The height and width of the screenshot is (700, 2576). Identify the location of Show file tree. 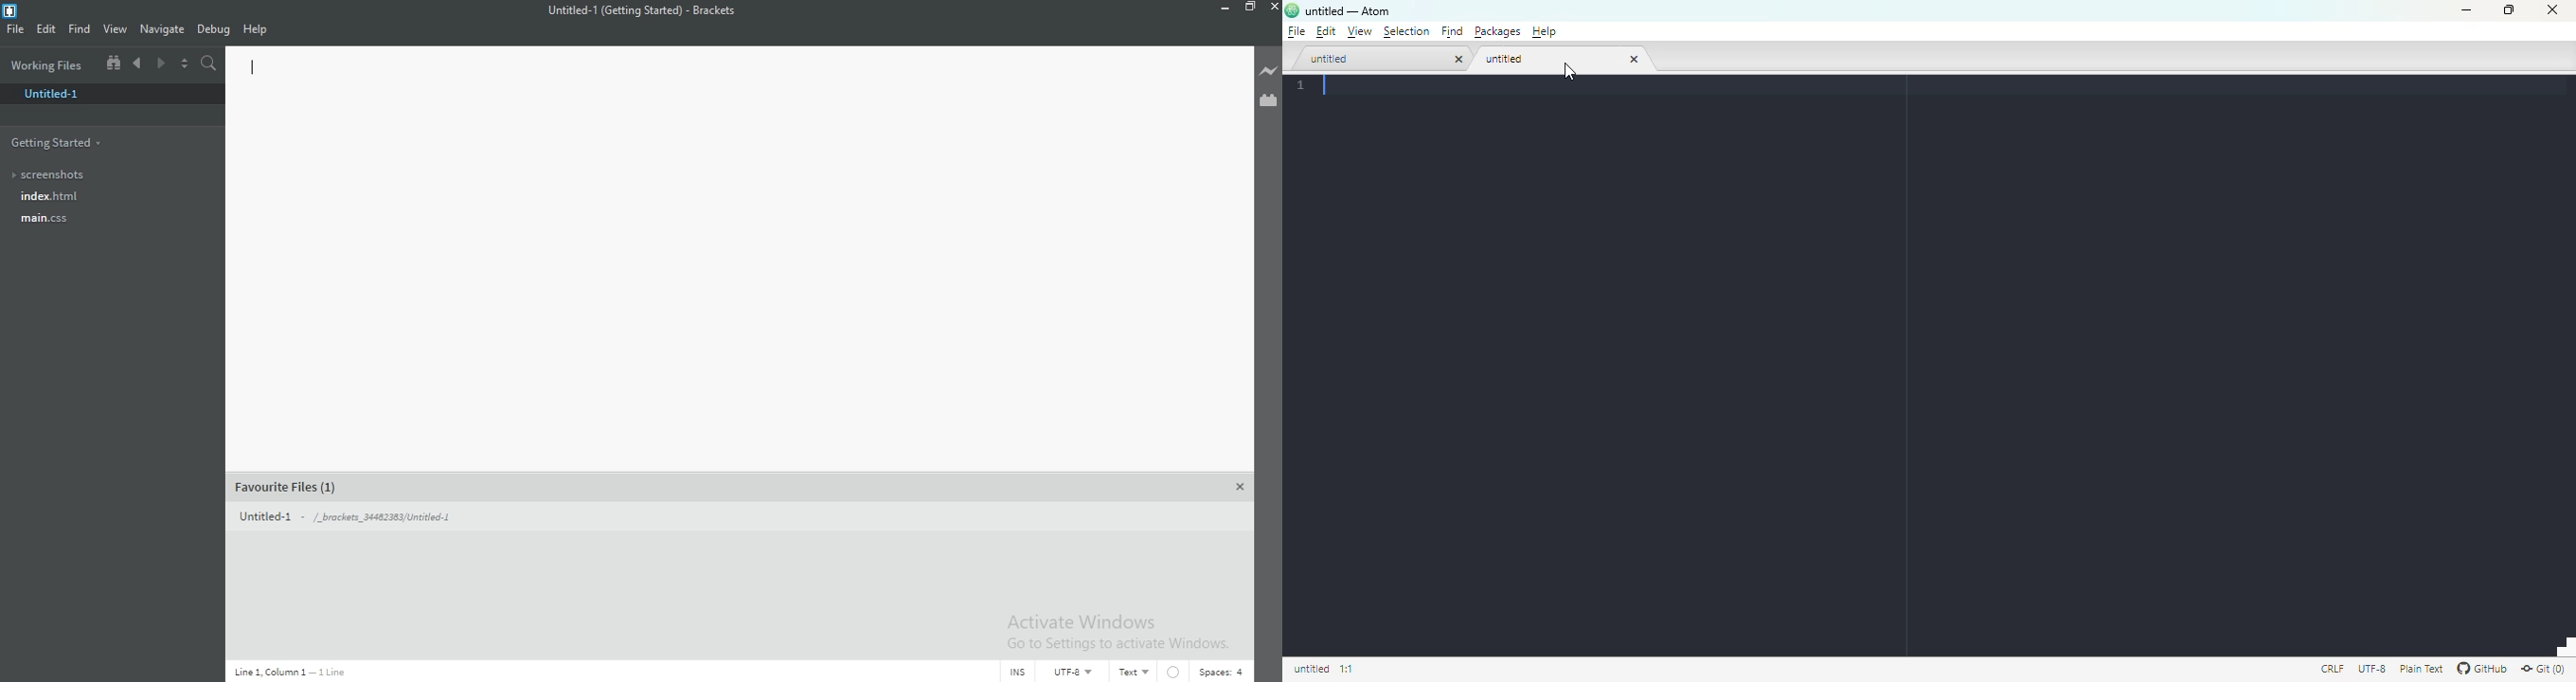
(112, 65).